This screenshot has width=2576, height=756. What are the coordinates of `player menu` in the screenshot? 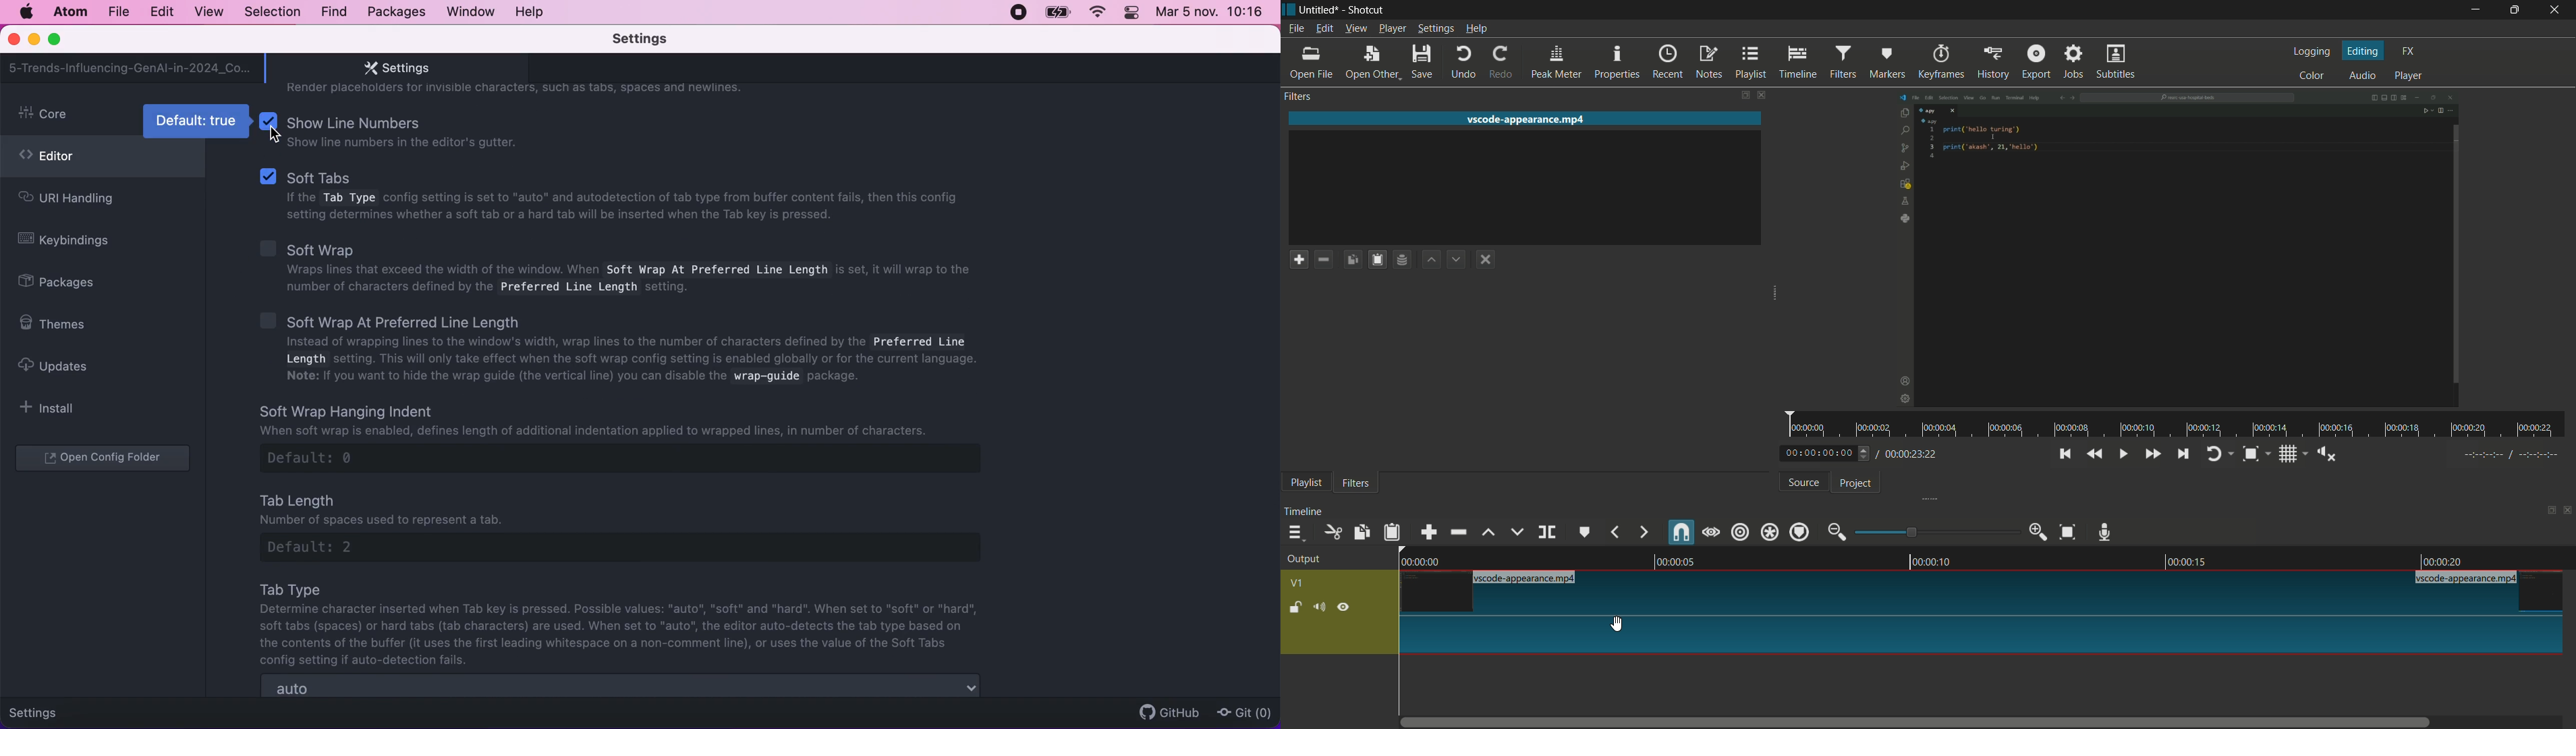 It's located at (1393, 29).